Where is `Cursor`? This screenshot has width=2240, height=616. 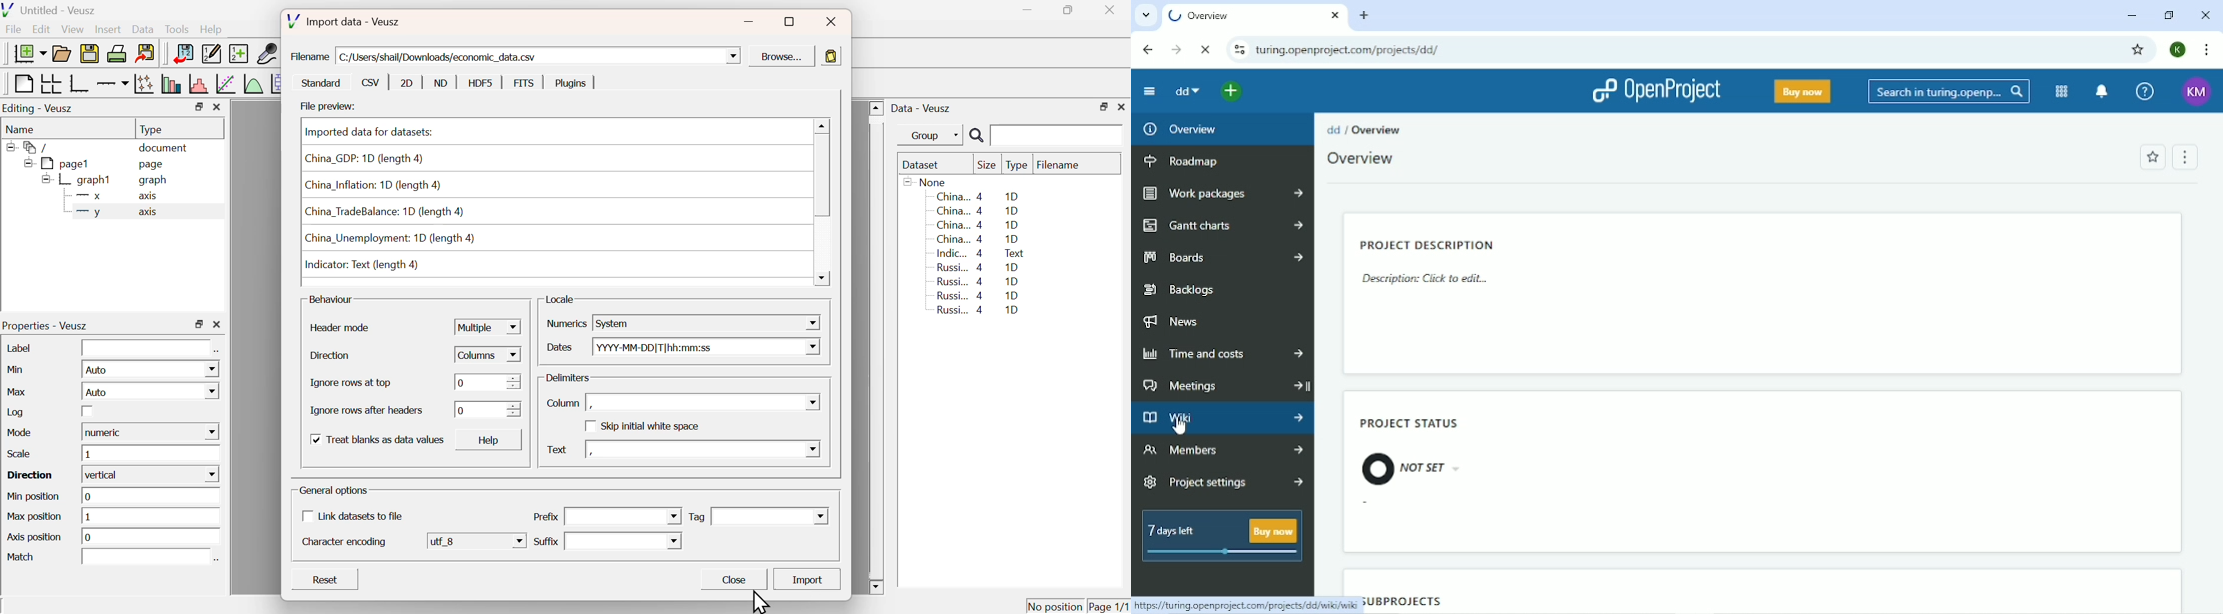 Cursor is located at coordinates (761, 600).